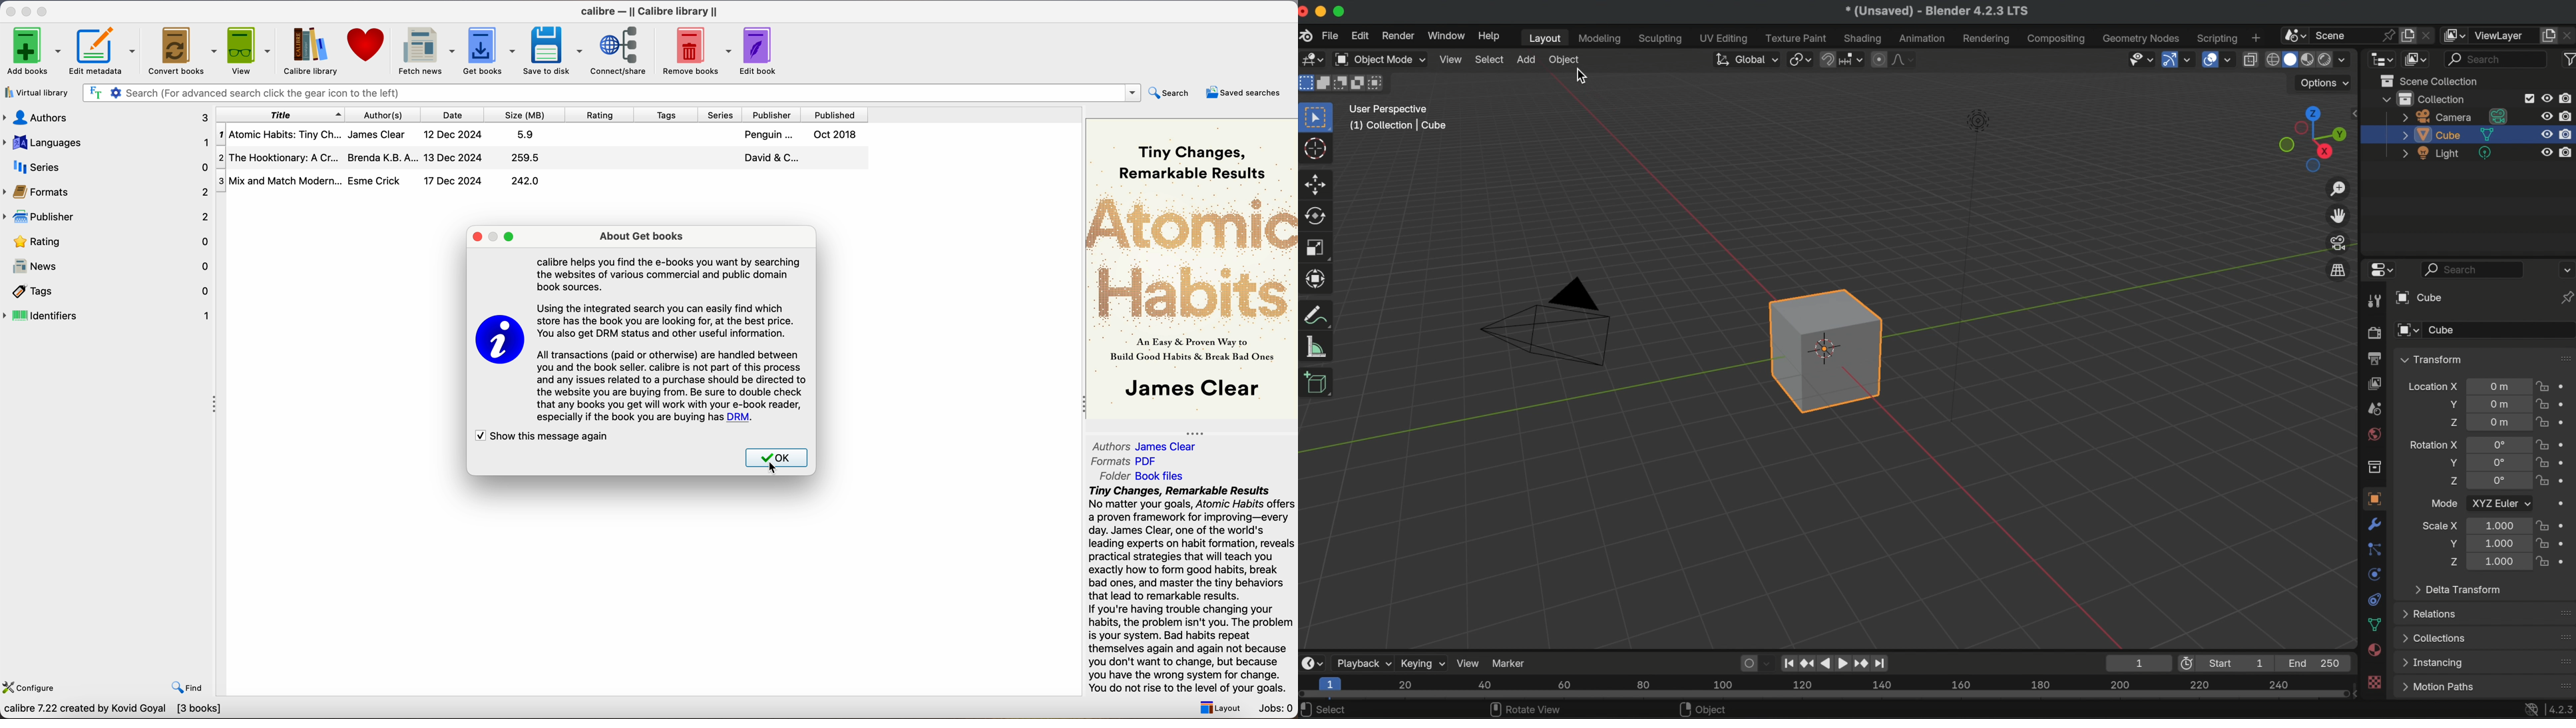  What do you see at coordinates (2215, 38) in the screenshot?
I see `scripting` at bounding box center [2215, 38].